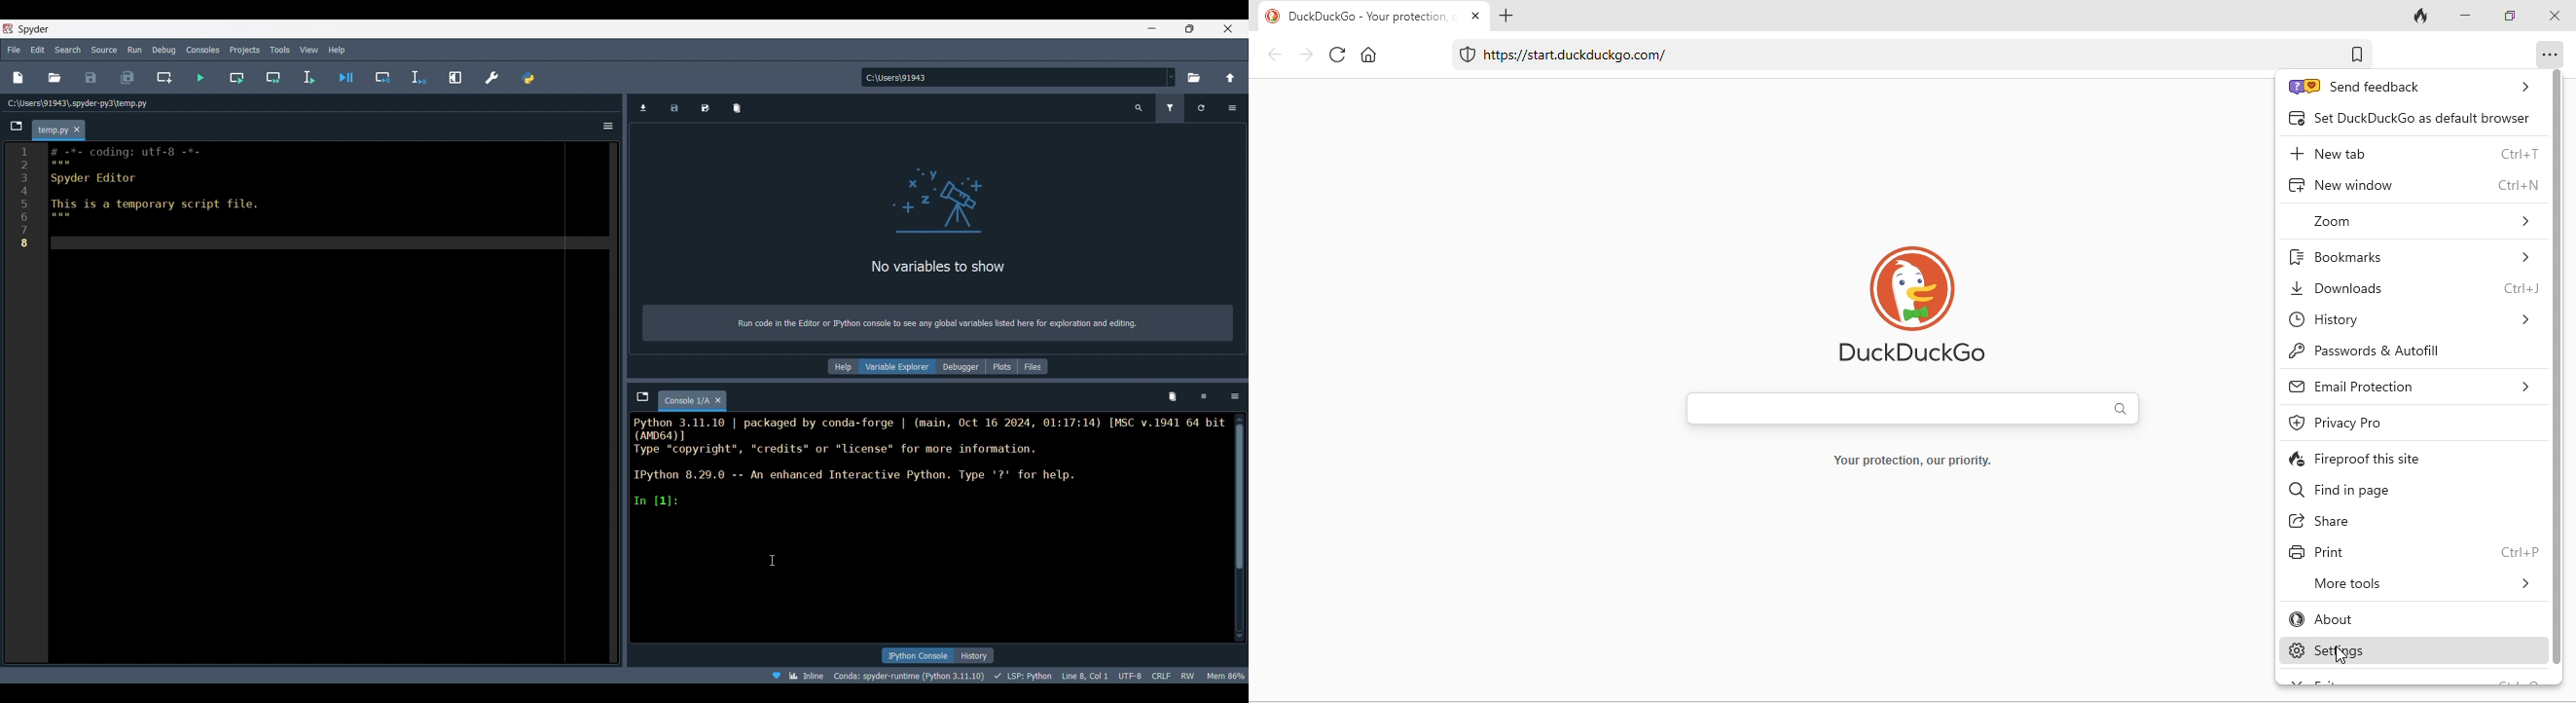 The width and height of the screenshot is (2576, 728). I want to click on vertical scroll bar, so click(2561, 369).